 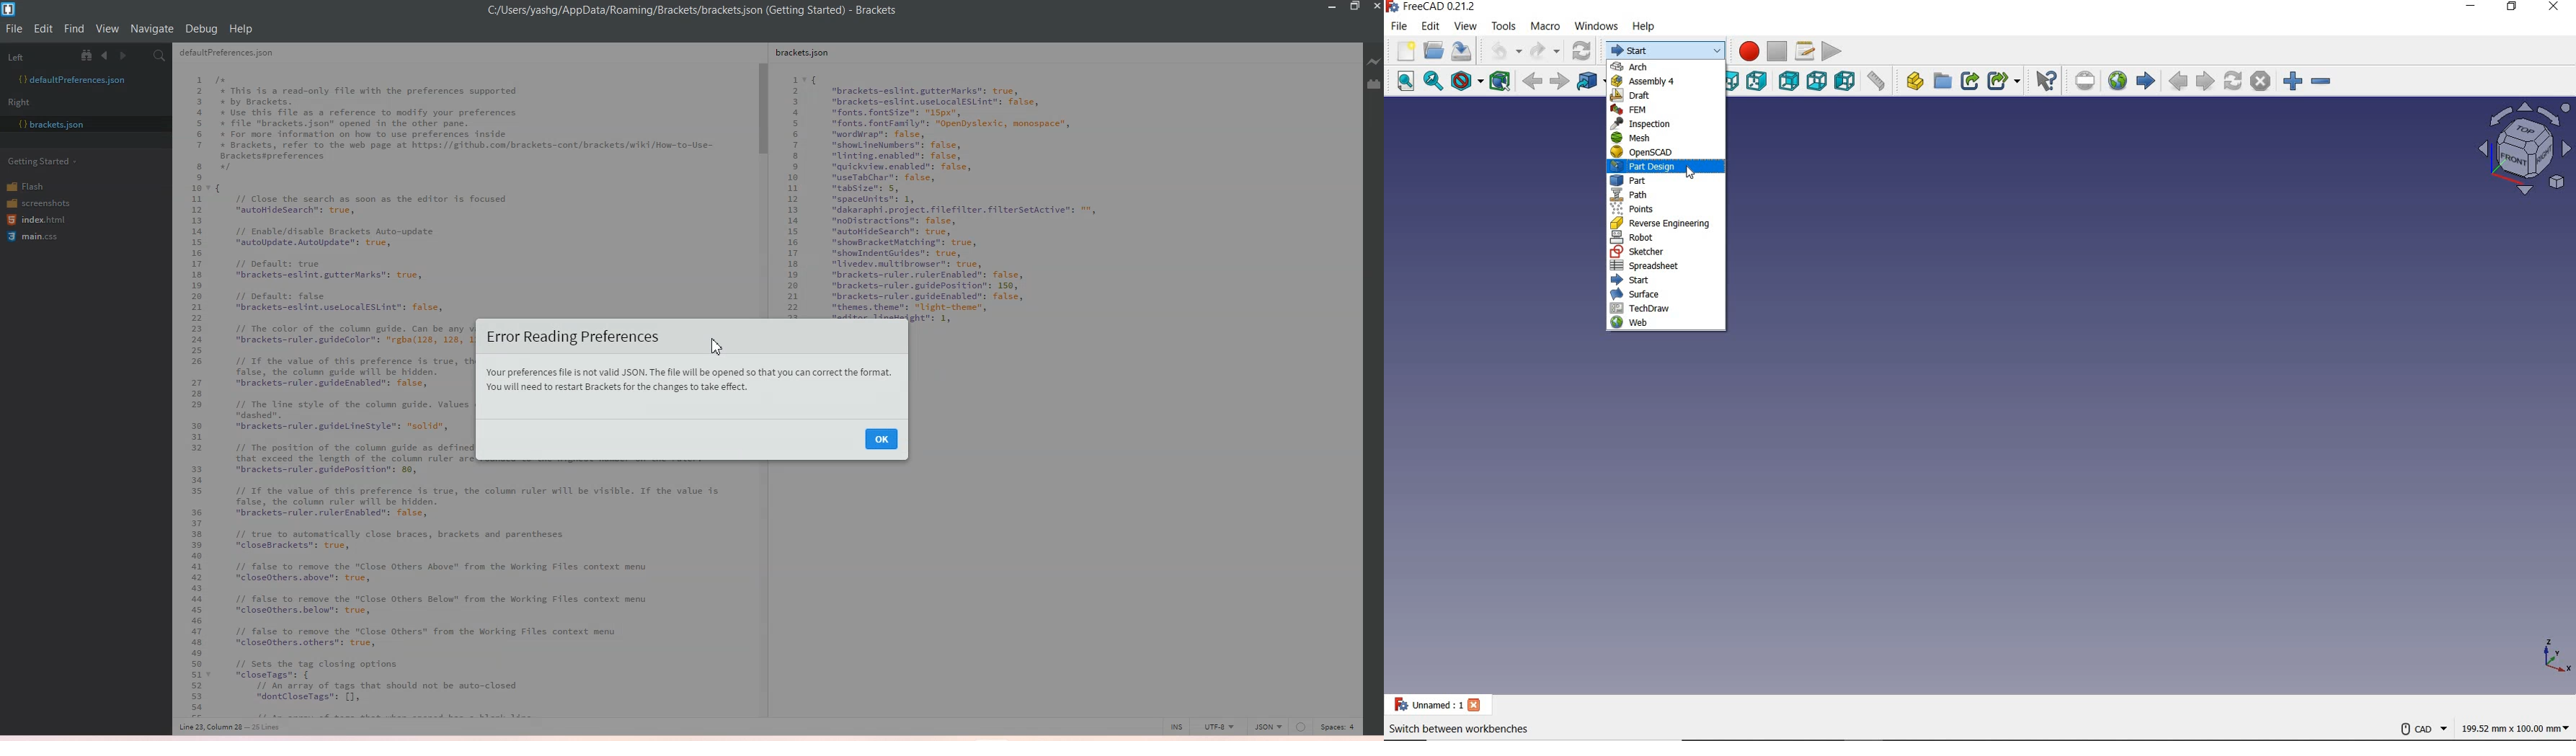 What do you see at coordinates (2082, 79) in the screenshot?
I see `SET URL` at bounding box center [2082, 79].